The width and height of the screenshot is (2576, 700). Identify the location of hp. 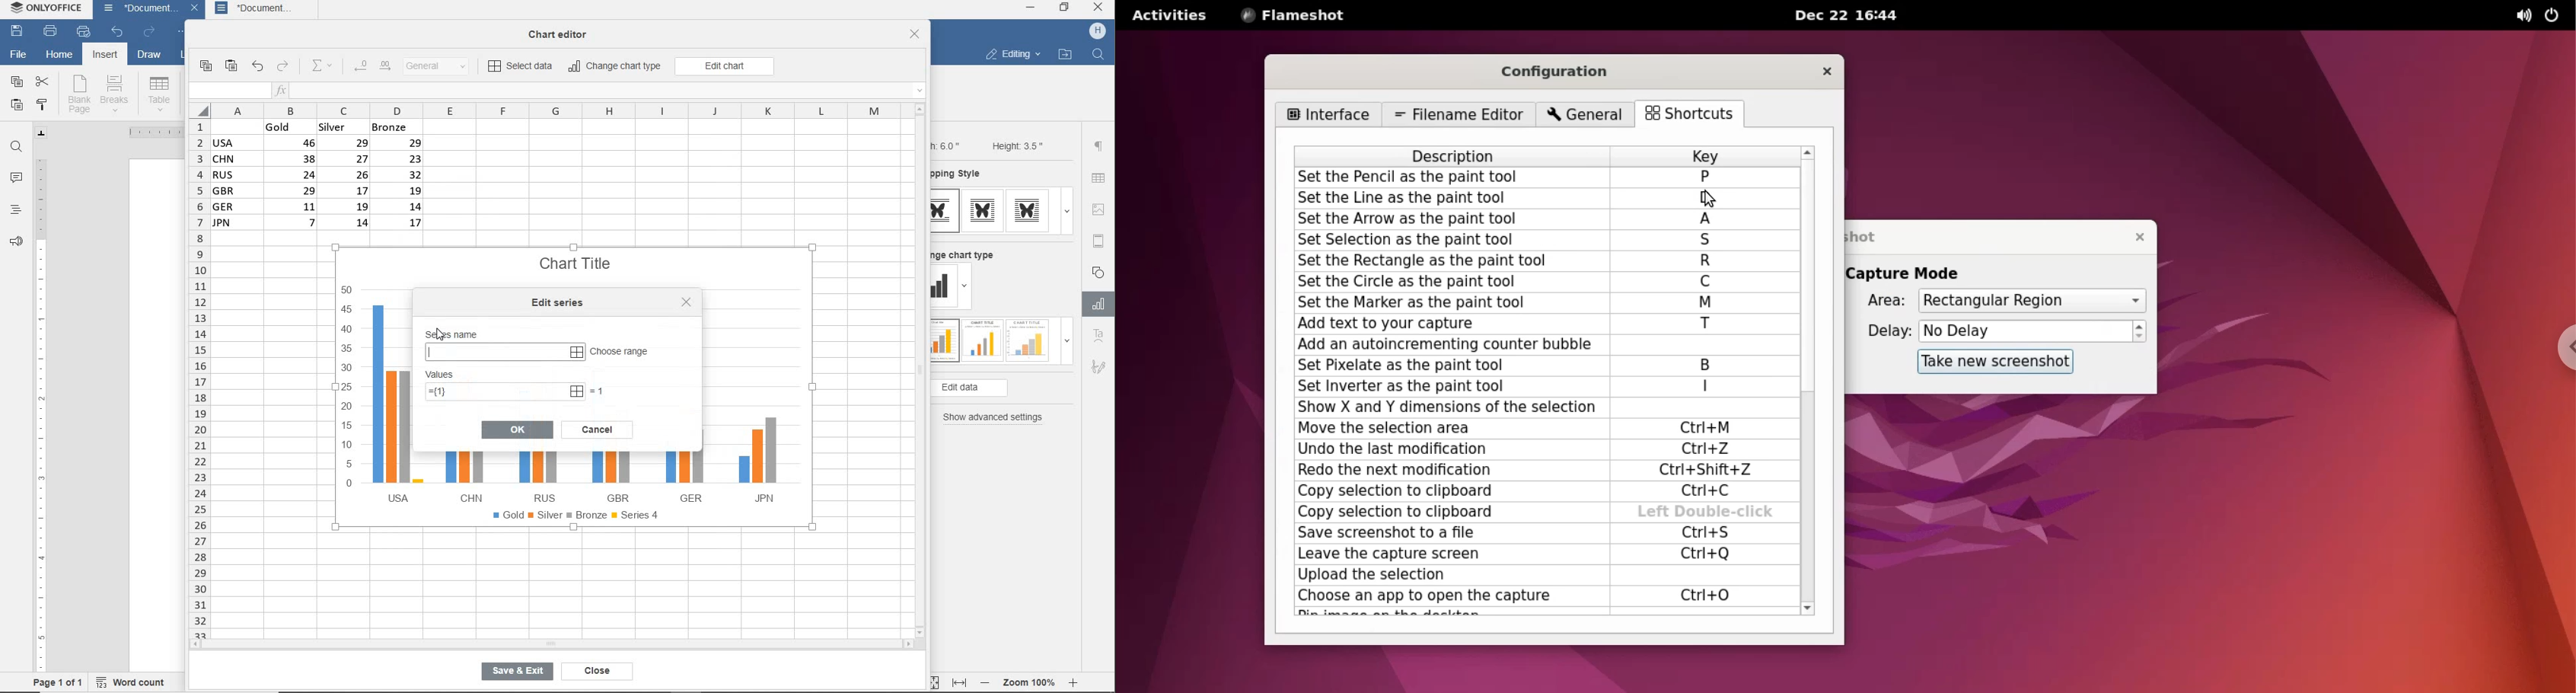
(1098, 31).